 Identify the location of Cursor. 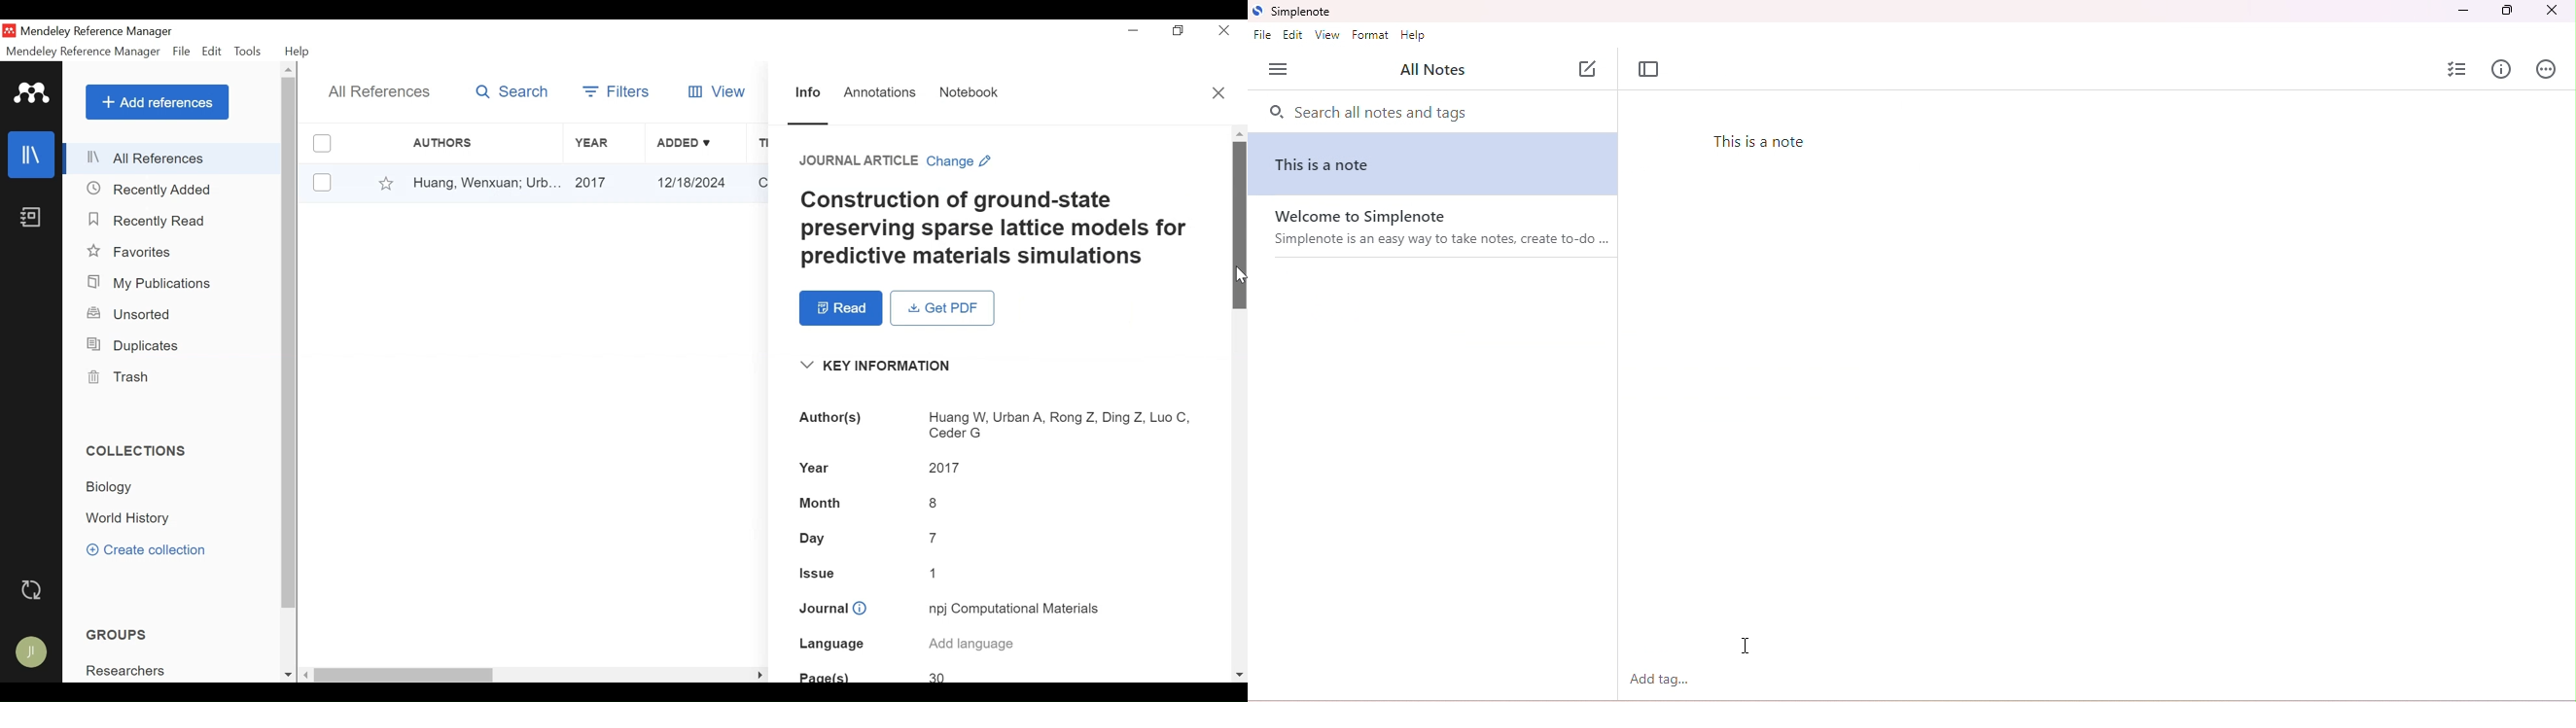
(1238, 272).